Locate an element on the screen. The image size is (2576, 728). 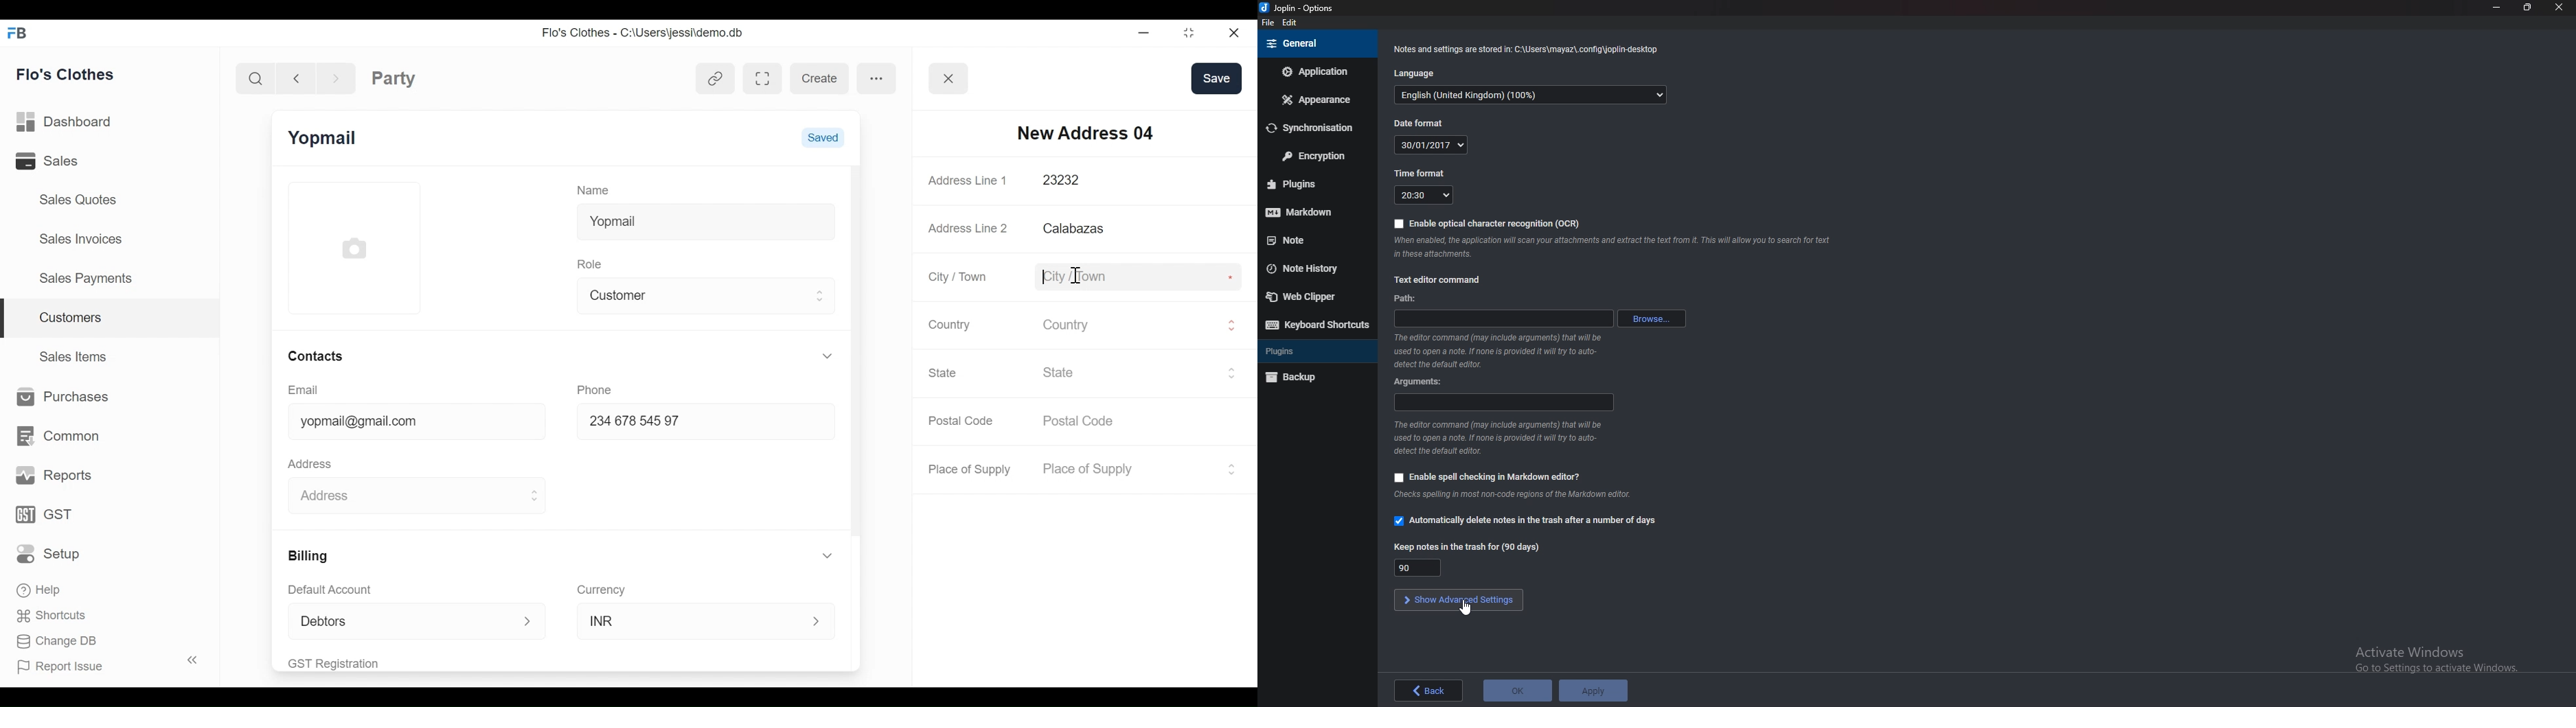
Country is located at coordinates (1129, 323).